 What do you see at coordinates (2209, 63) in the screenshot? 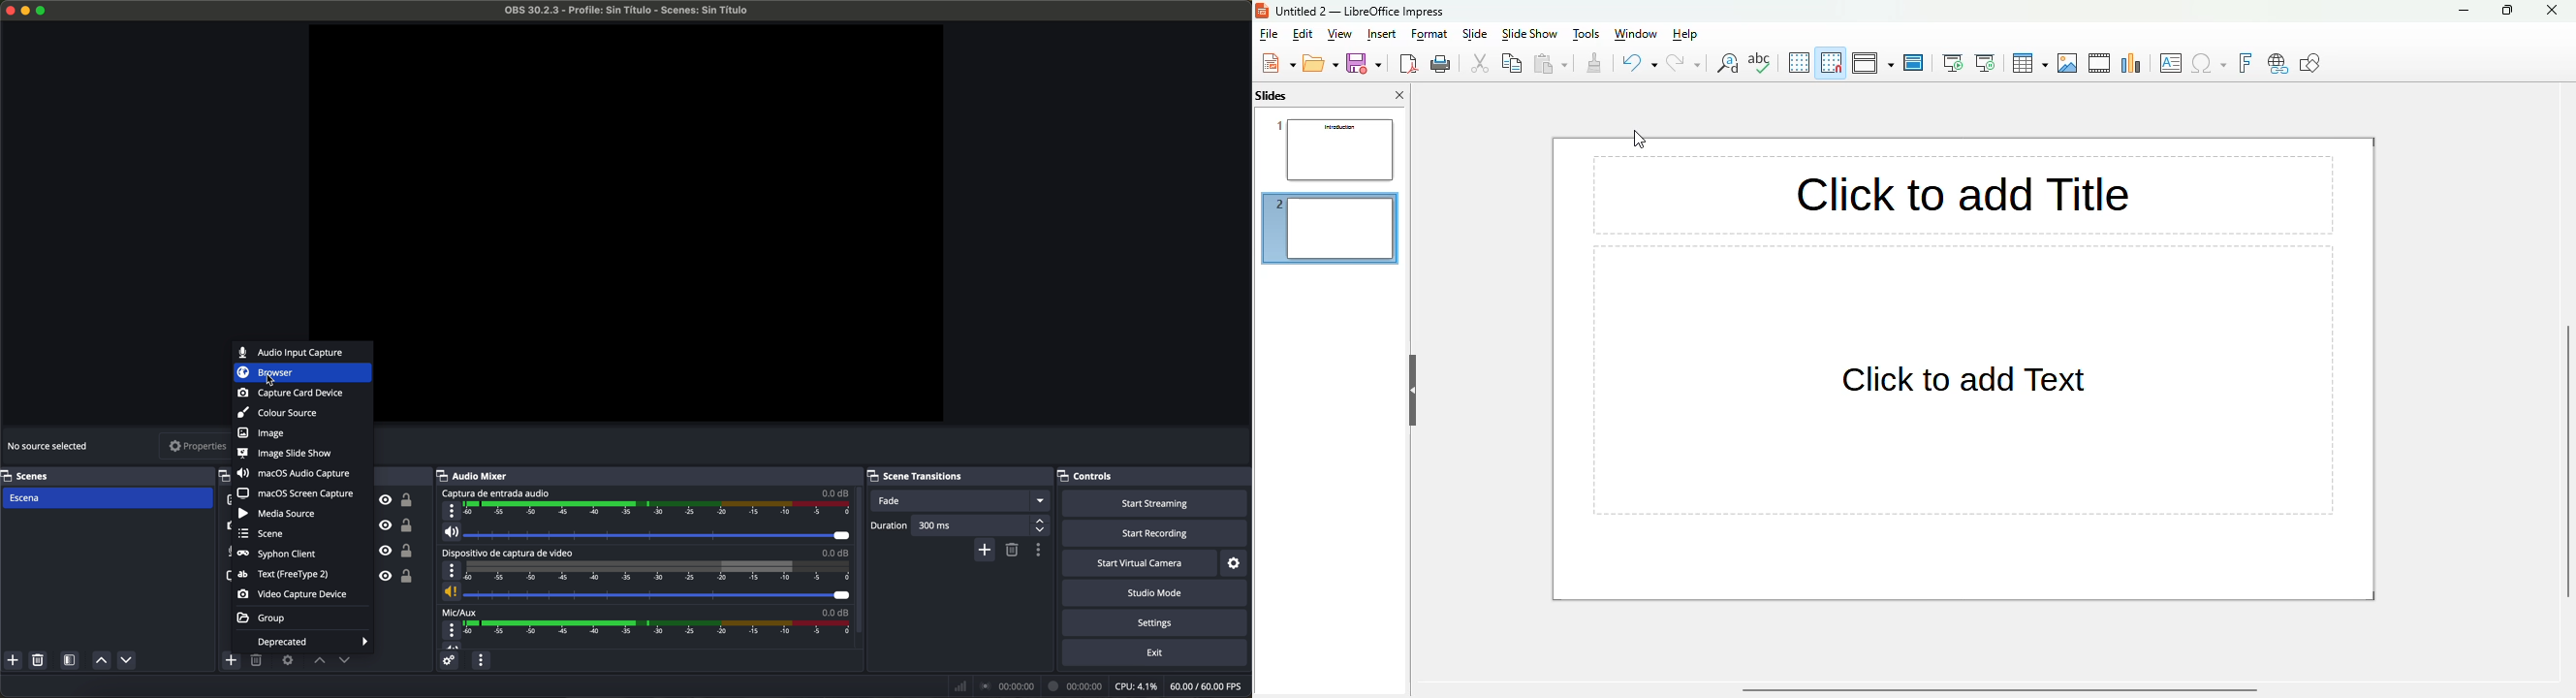
I see `insert special characters` at bounding box center [2209, 63].